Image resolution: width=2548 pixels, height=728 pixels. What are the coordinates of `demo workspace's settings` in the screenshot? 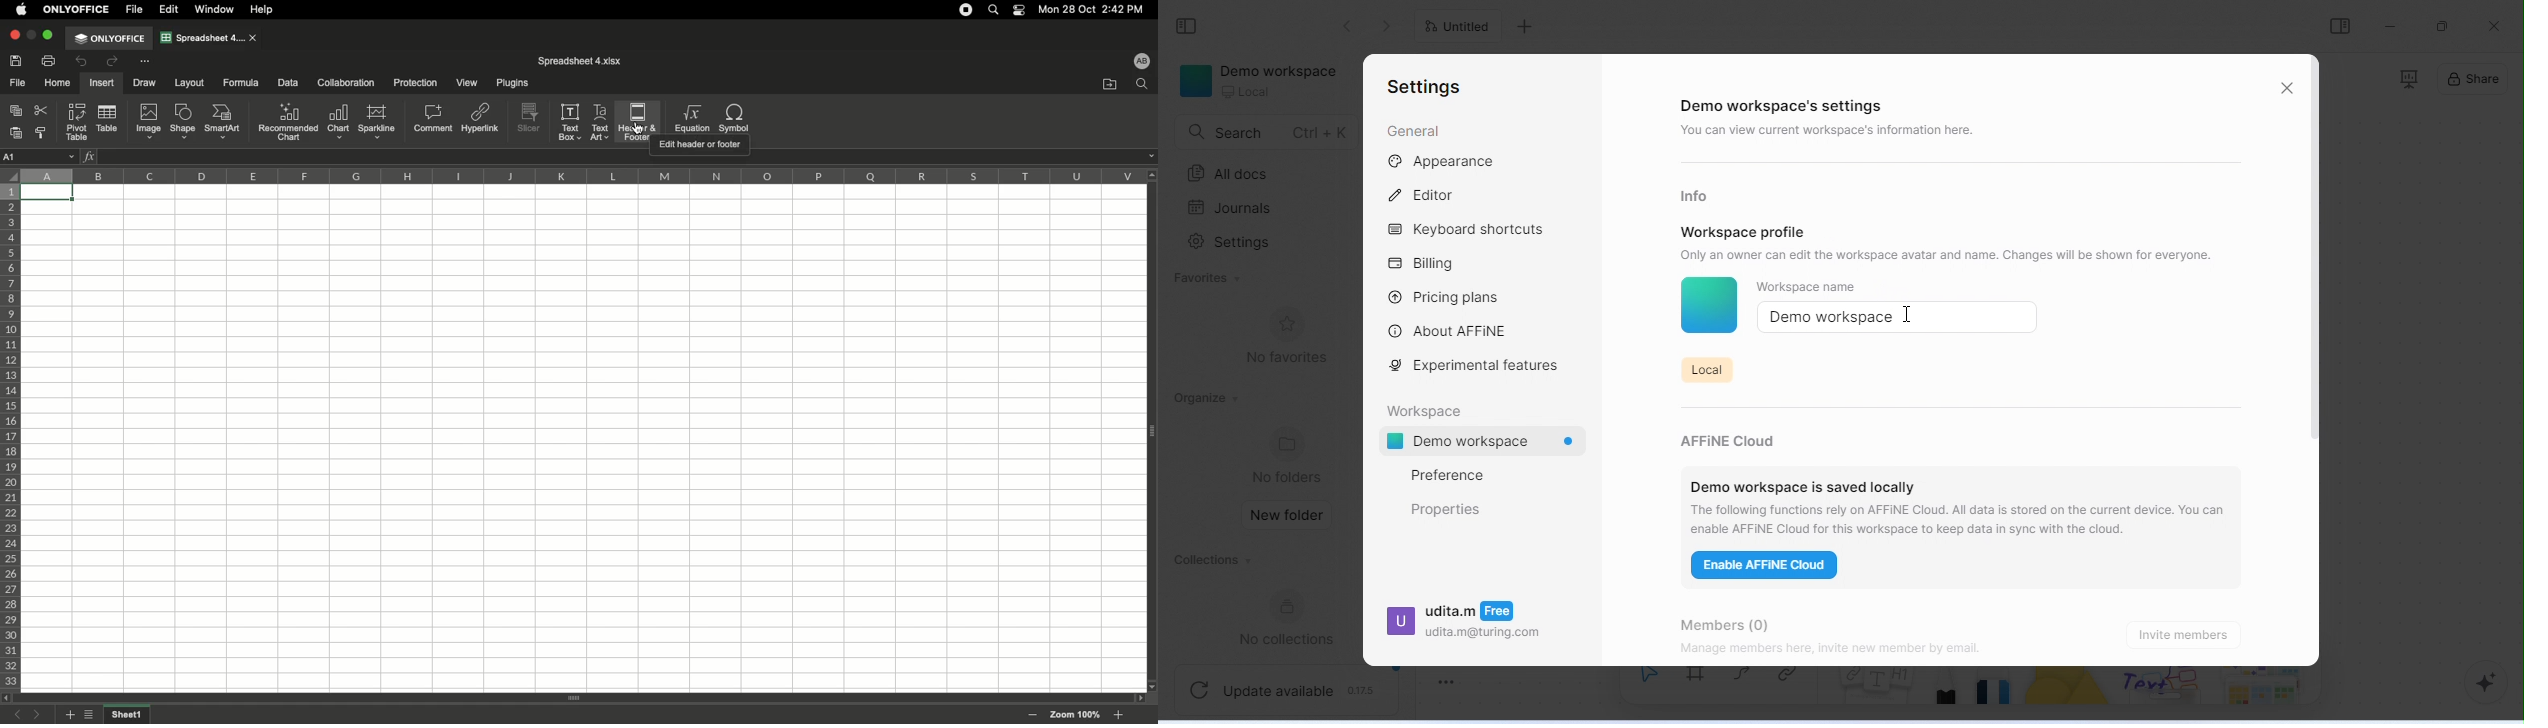 It's located at (1786, 107).